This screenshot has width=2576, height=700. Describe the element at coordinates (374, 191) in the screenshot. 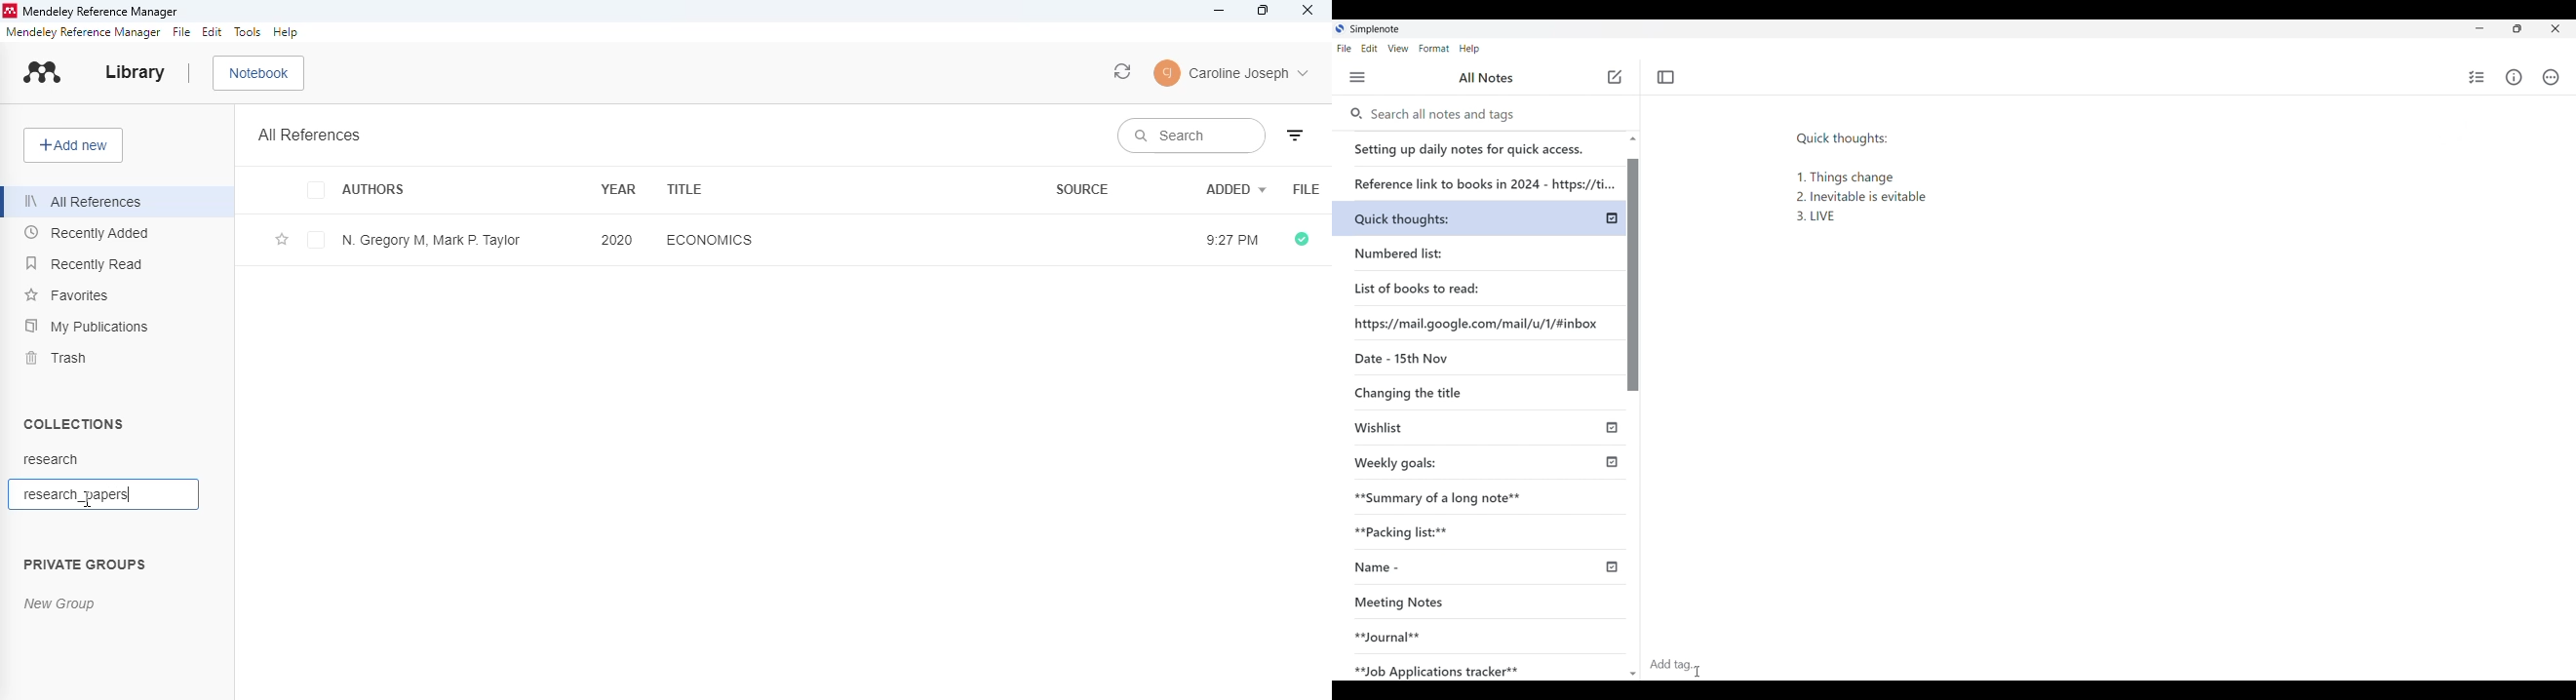

I see `authors` at that location.